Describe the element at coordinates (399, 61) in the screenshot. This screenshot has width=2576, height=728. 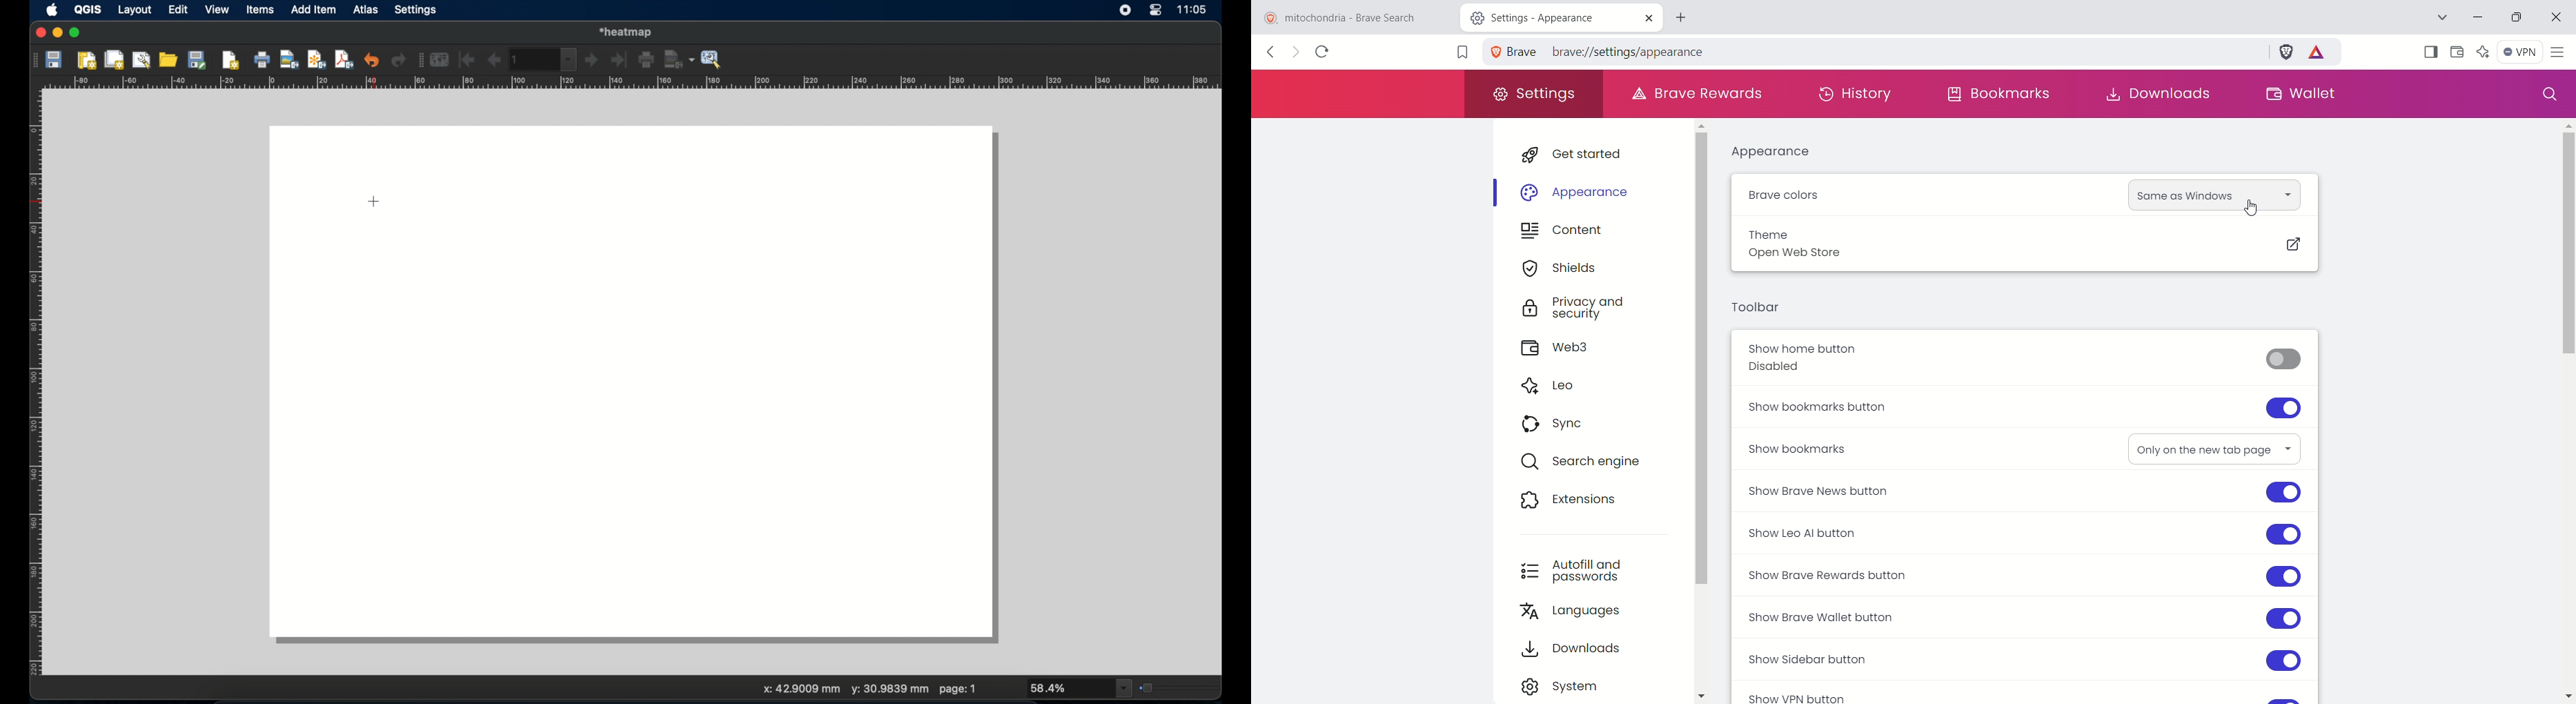
I see `redo ` at that location.